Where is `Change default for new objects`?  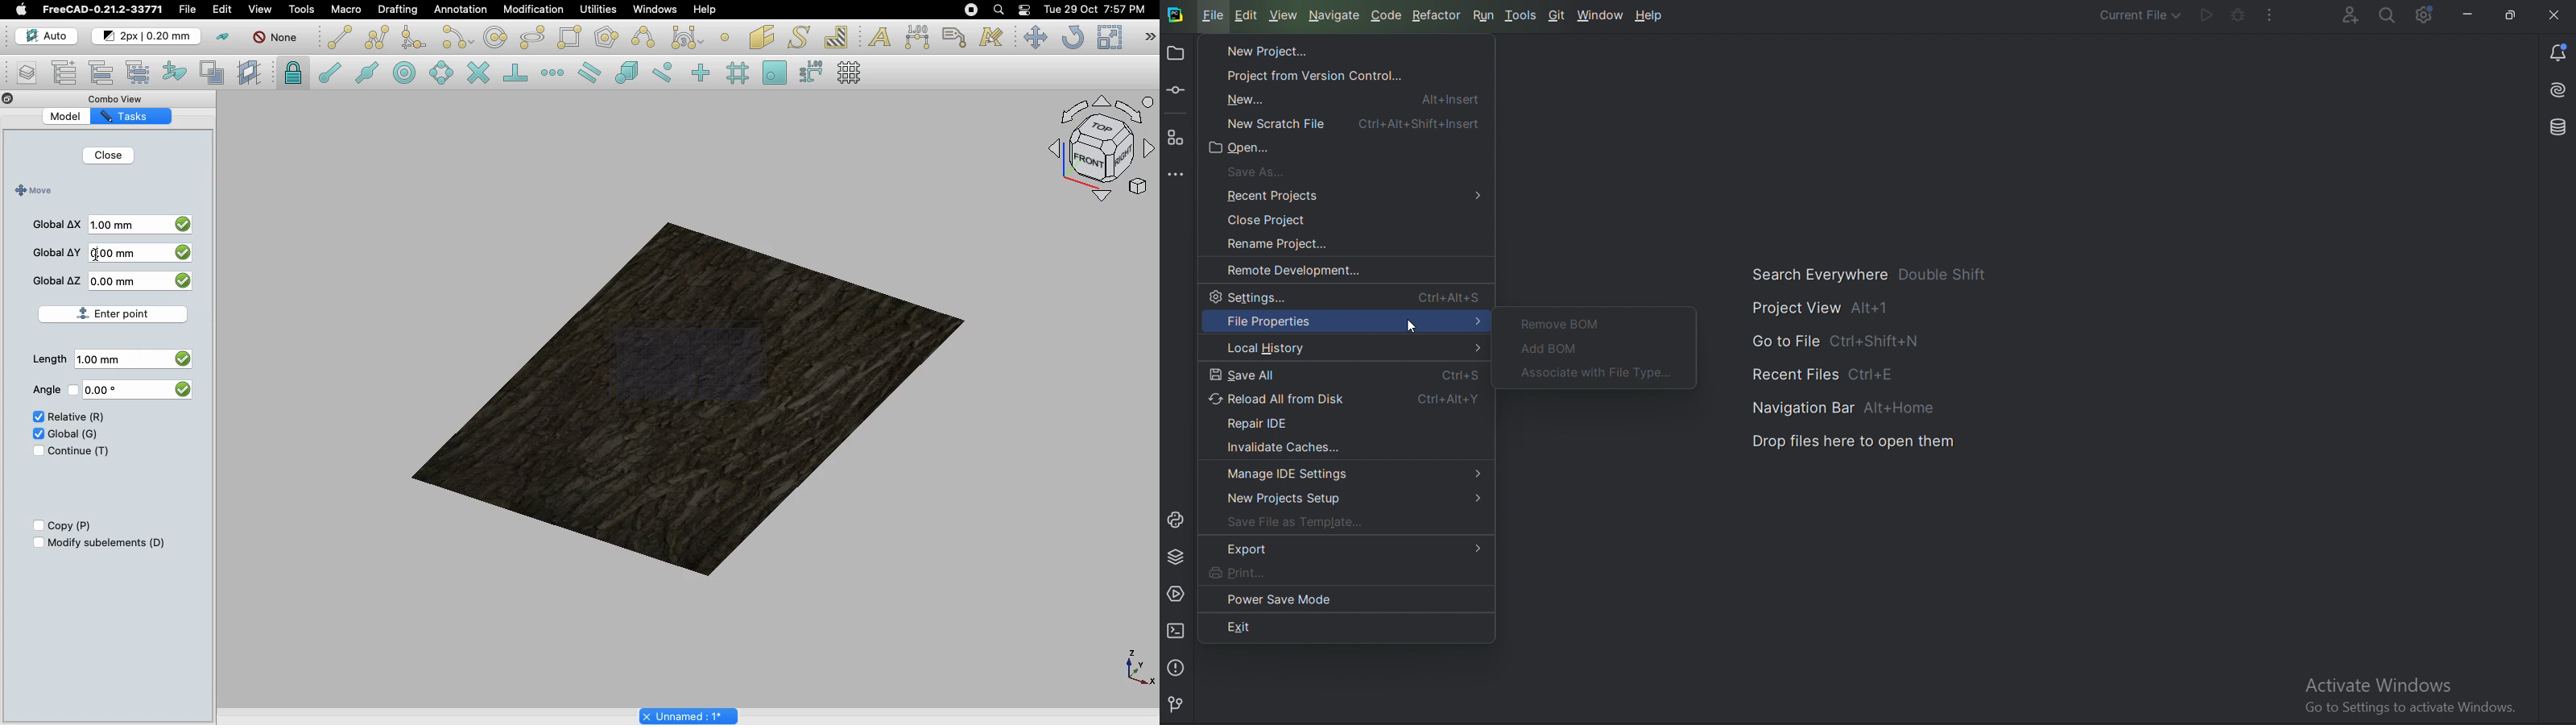
Change default for new objects is located at coordinates (147, 37).